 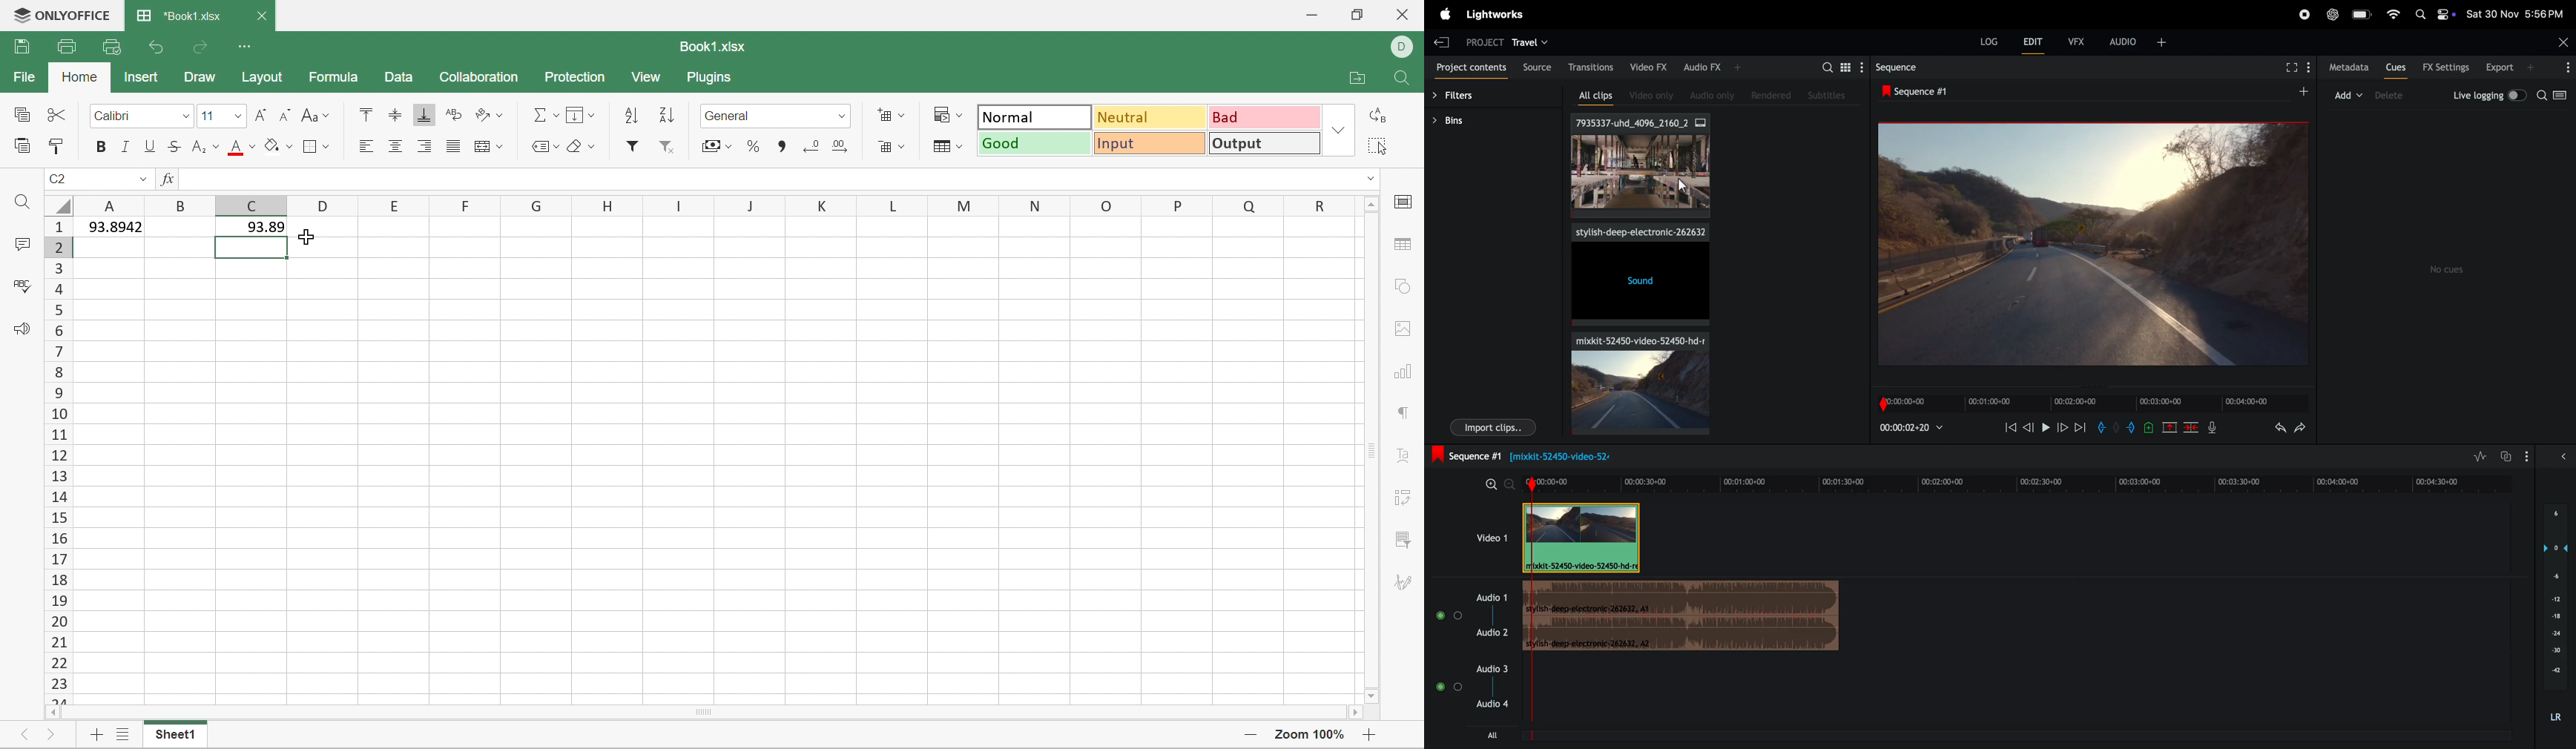 What do you see at coordinates (1368, 179) in the screenshot?
I see `Drop Down` at bounding box center [1368, 179].